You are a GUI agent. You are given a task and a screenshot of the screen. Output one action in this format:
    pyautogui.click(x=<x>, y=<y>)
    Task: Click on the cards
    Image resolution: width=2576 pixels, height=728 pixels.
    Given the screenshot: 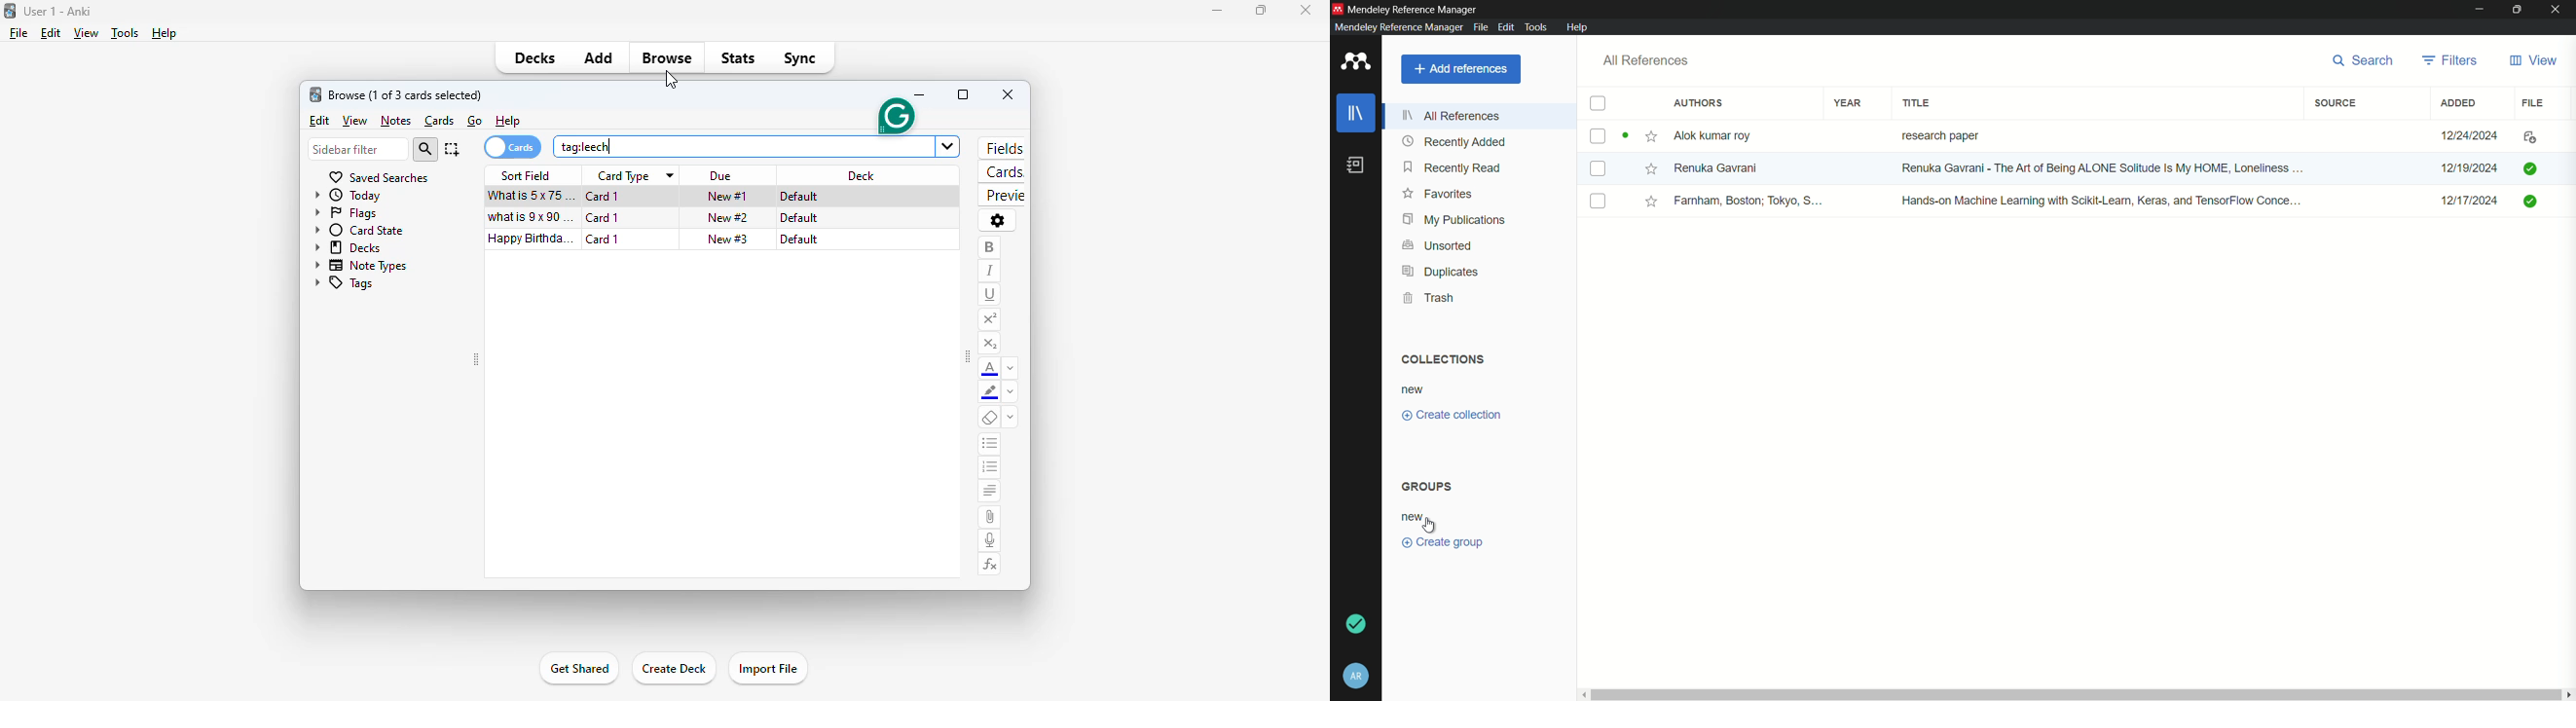 What is the action you would take?
    pyautogui.click(x=513, y=147)
    